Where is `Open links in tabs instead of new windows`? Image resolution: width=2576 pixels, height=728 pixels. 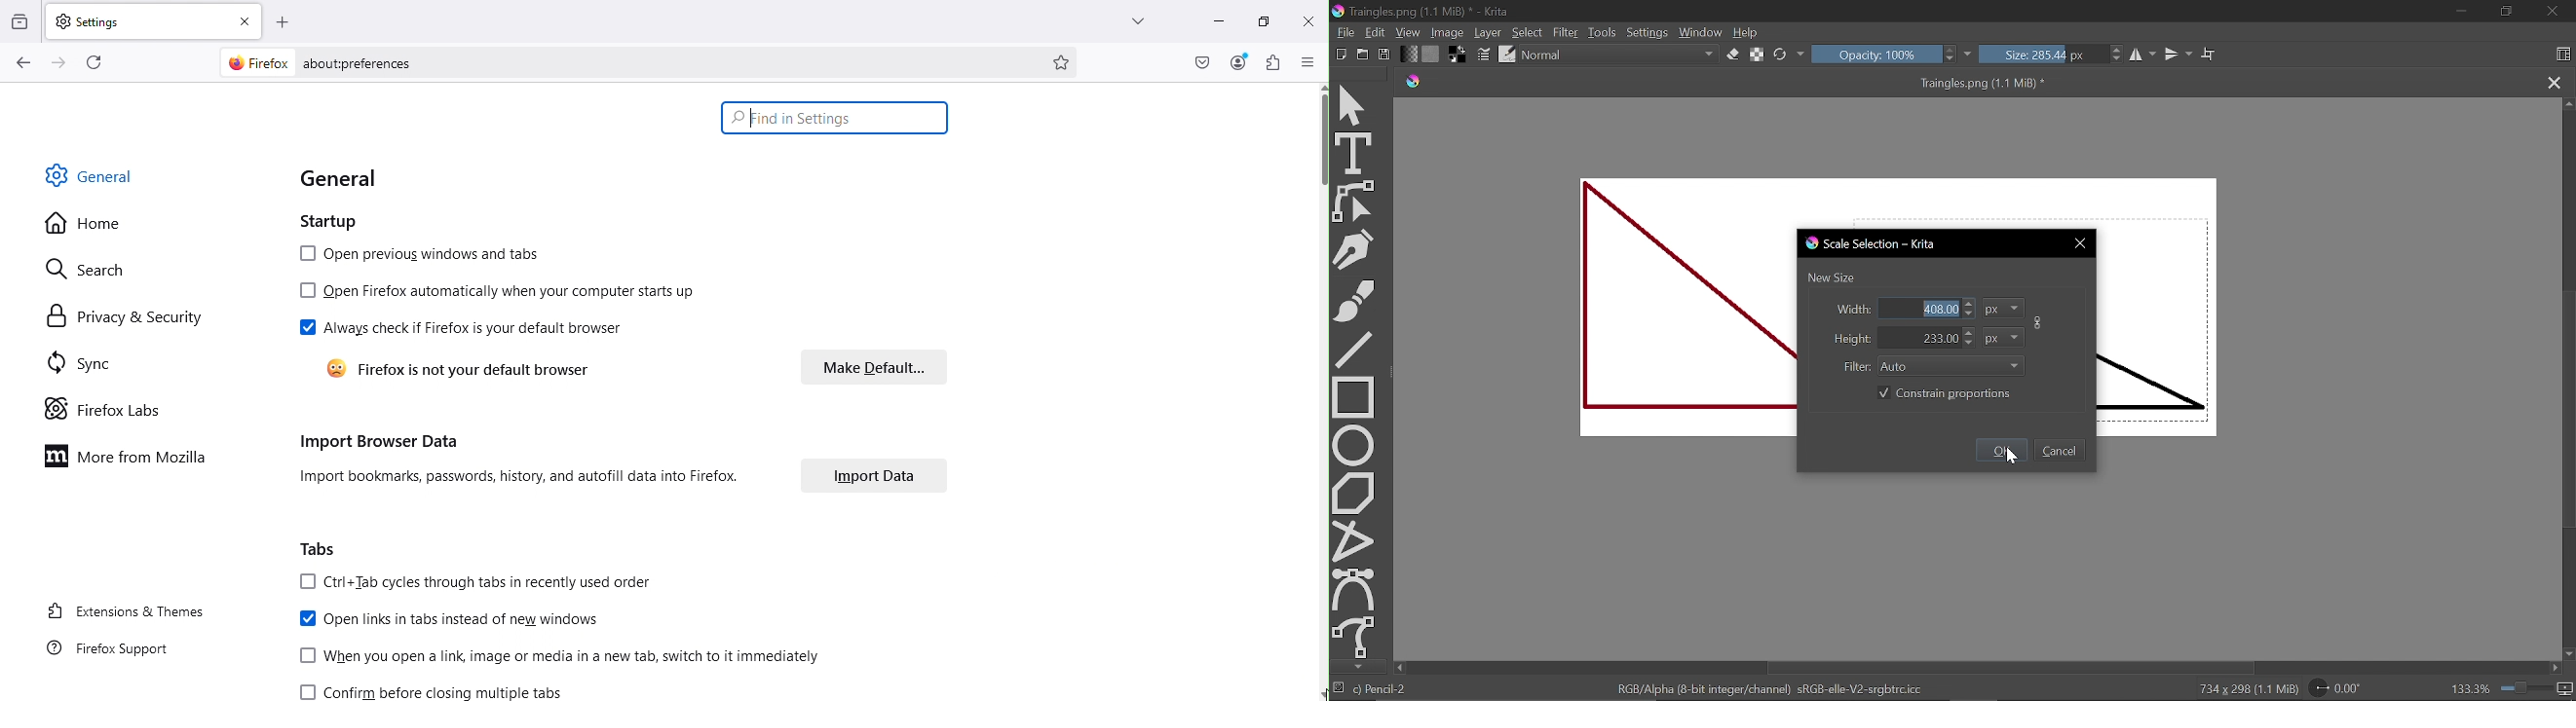 Open links in tabs instead of new windows is located at coordinates (448, 621).